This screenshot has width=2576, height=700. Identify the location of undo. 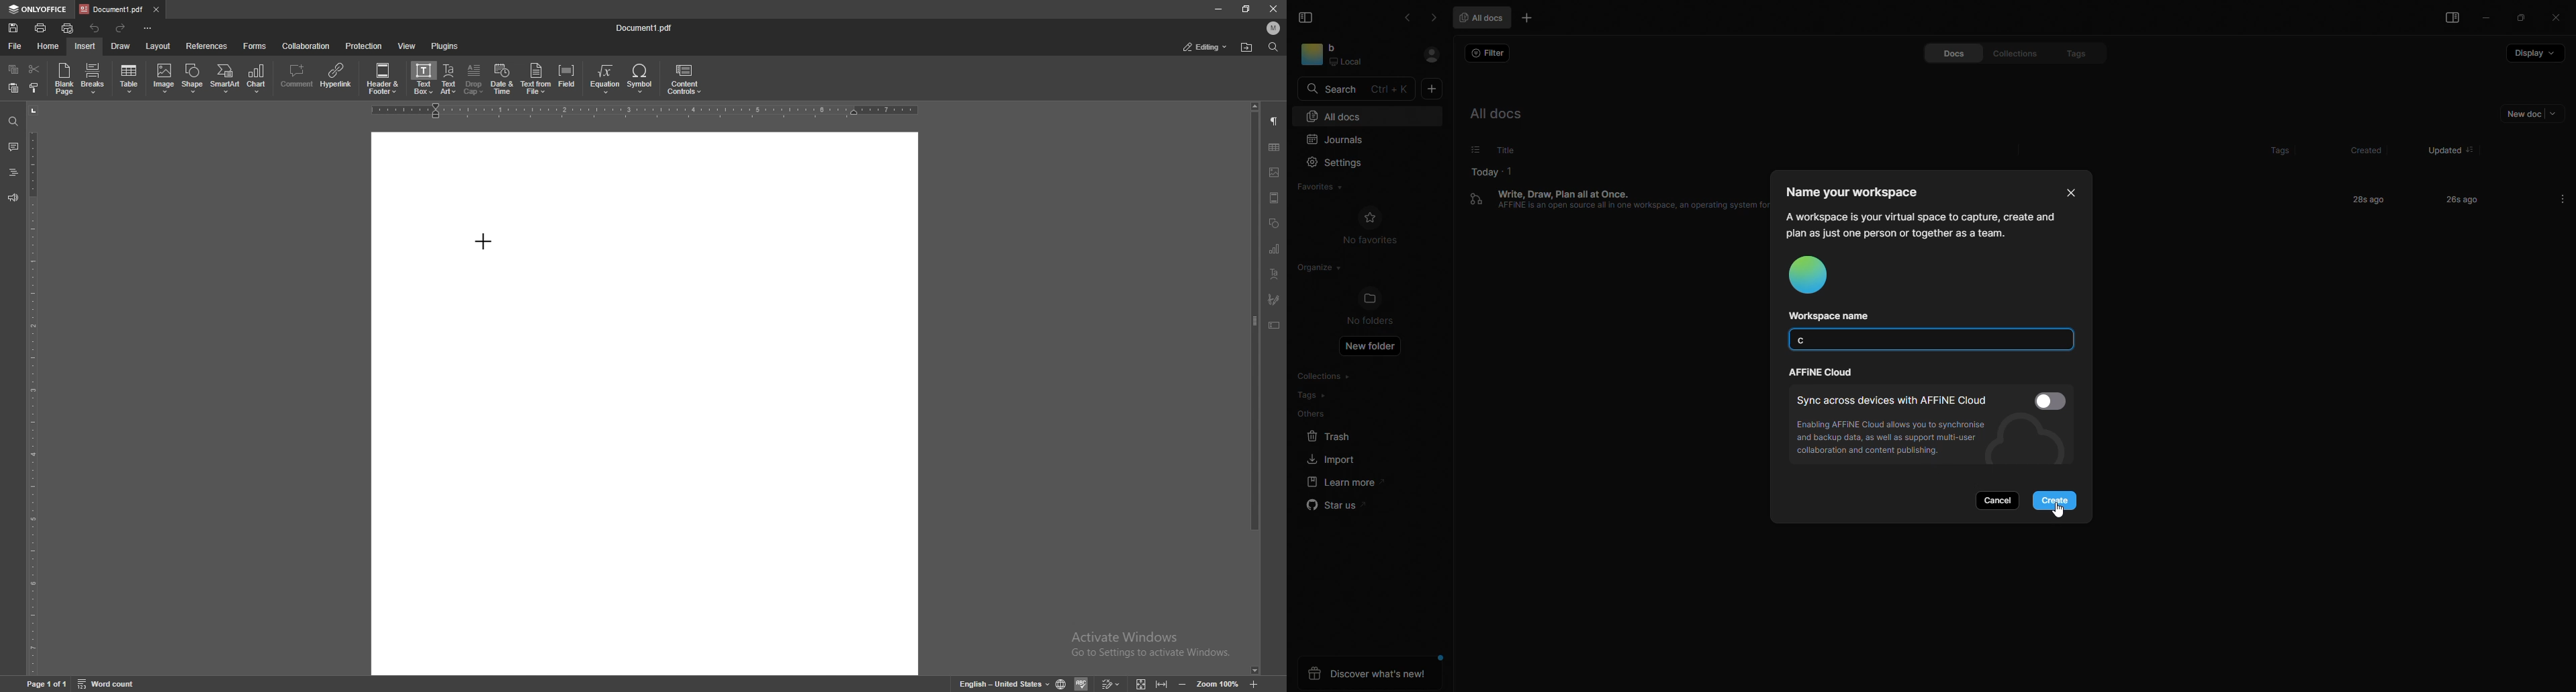
(97, 28).